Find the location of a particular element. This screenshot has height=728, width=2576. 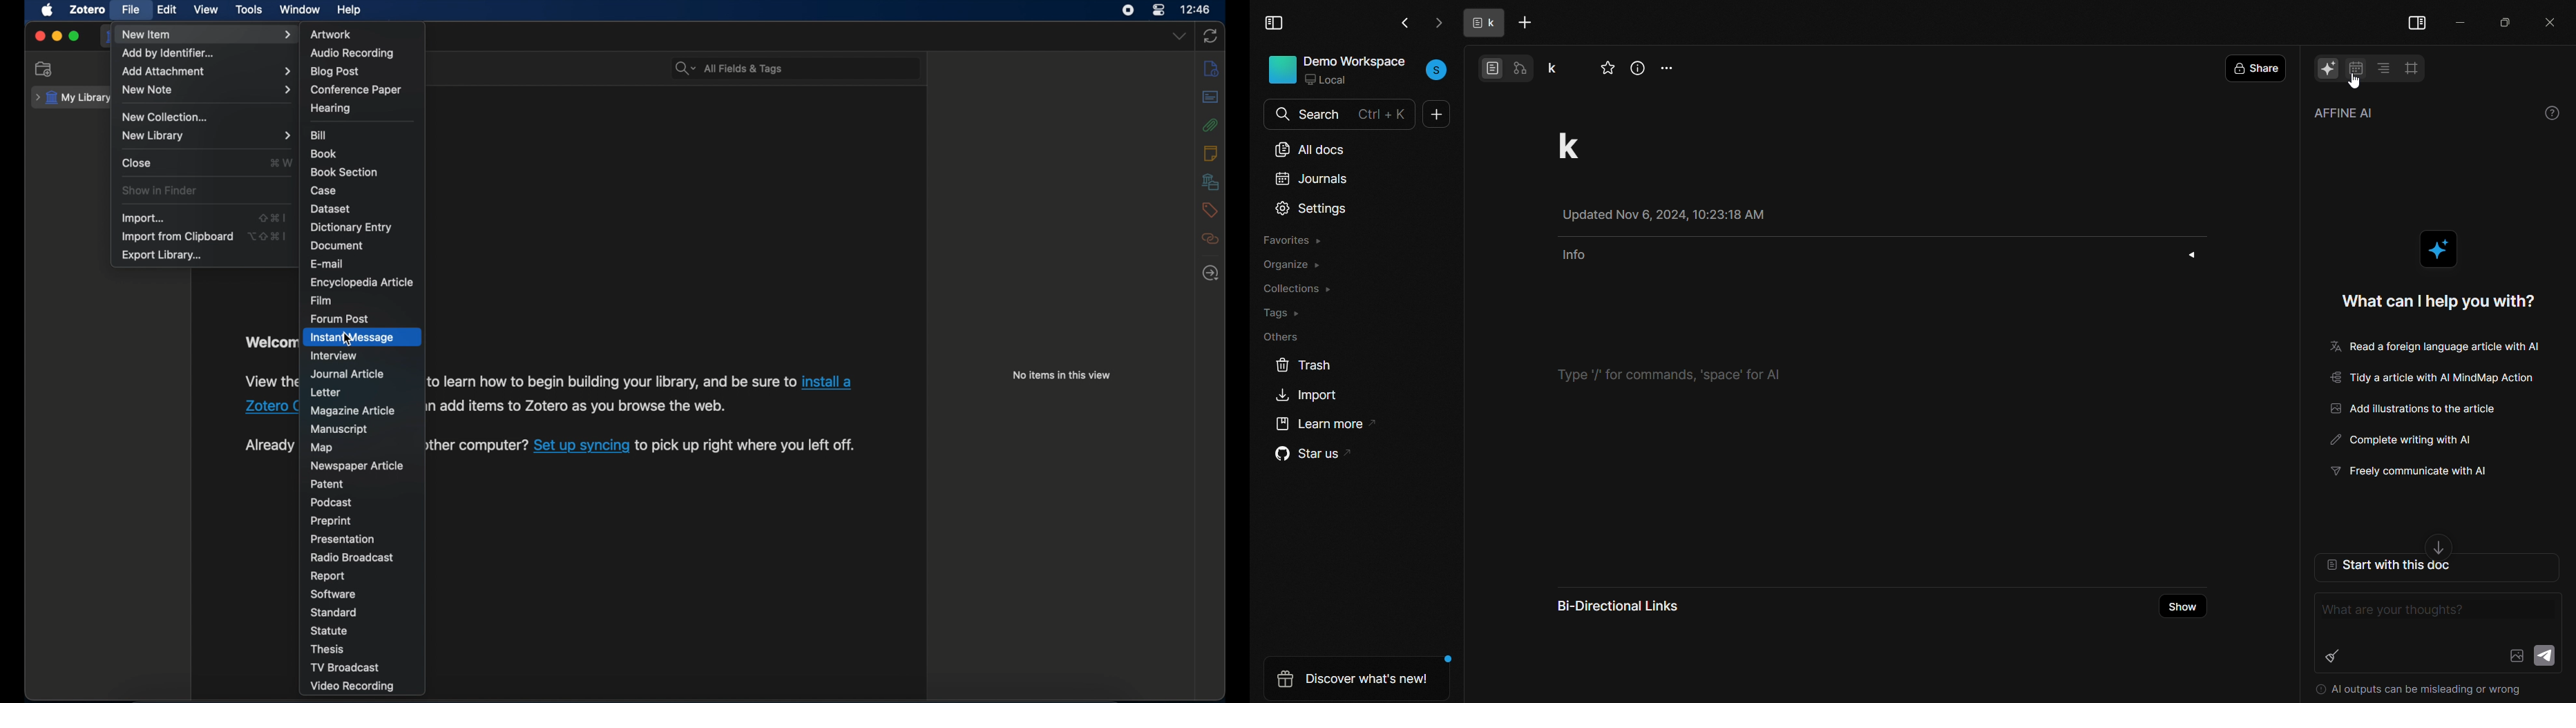

podcast is located at coordinates (329, 502).